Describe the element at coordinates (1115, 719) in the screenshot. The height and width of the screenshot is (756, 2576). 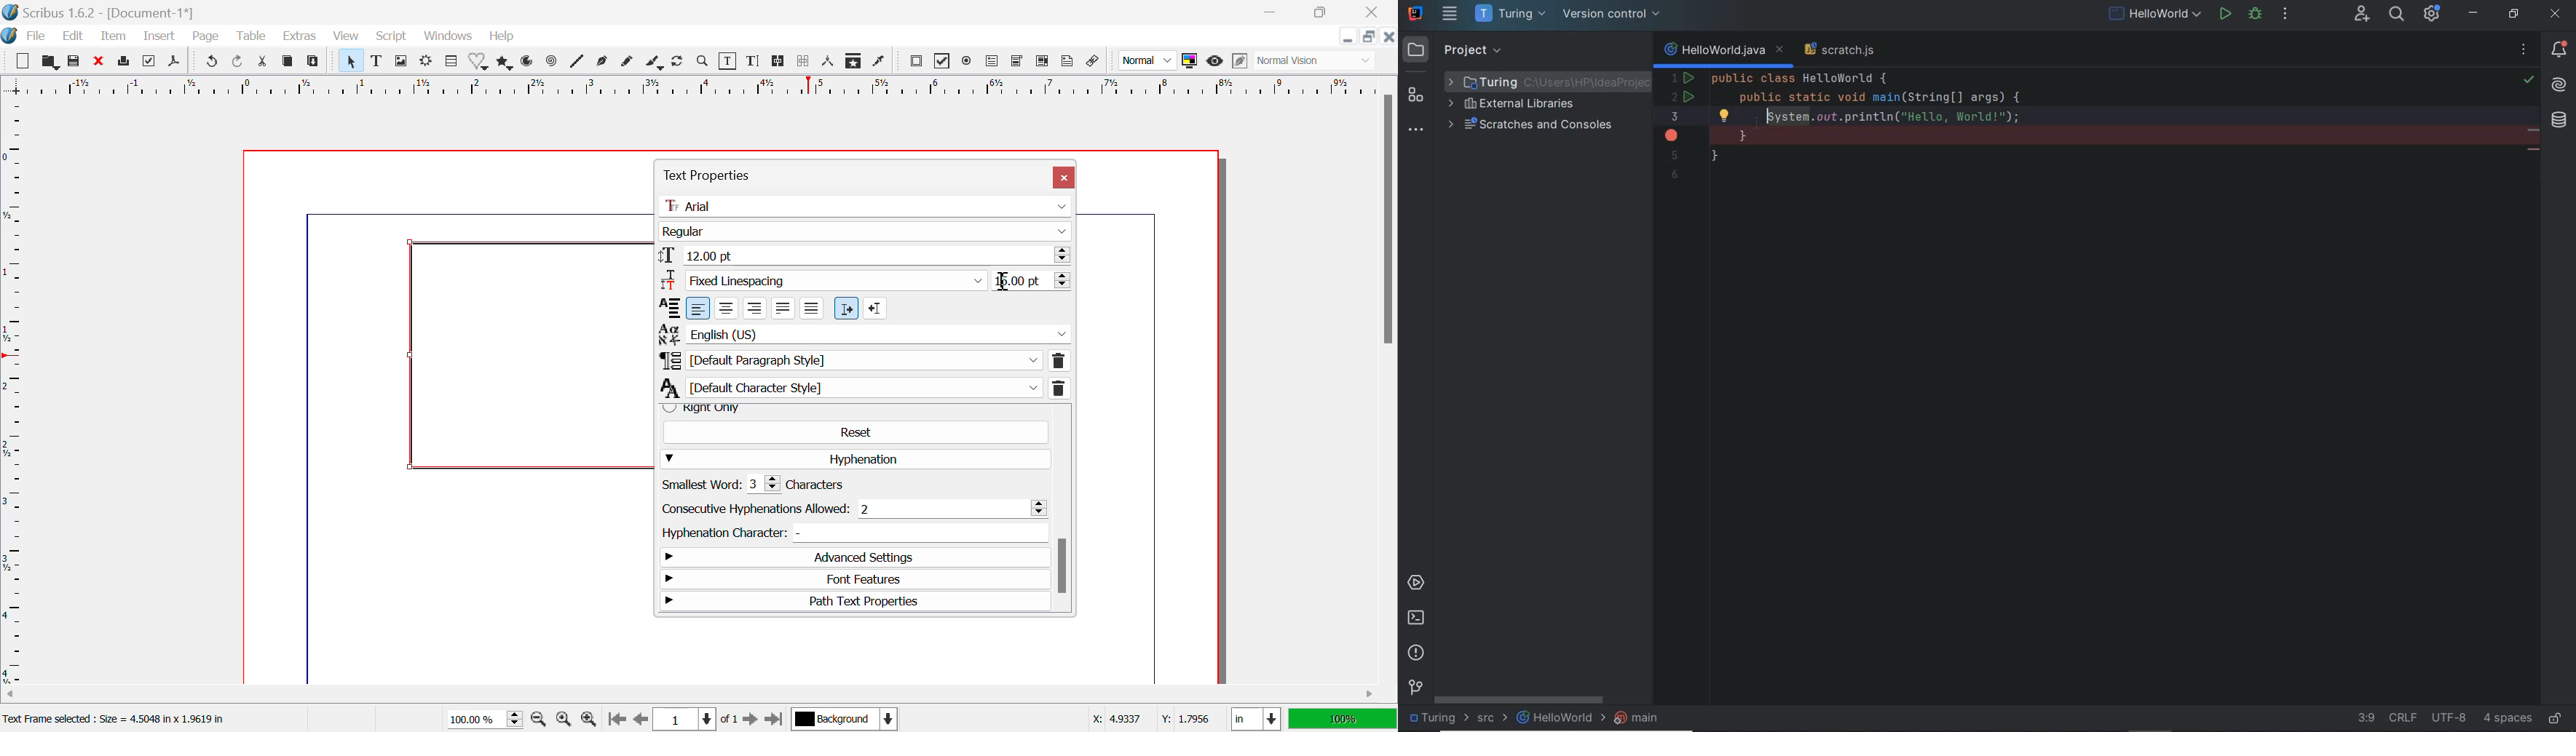
I see `X: 49337` at that location.